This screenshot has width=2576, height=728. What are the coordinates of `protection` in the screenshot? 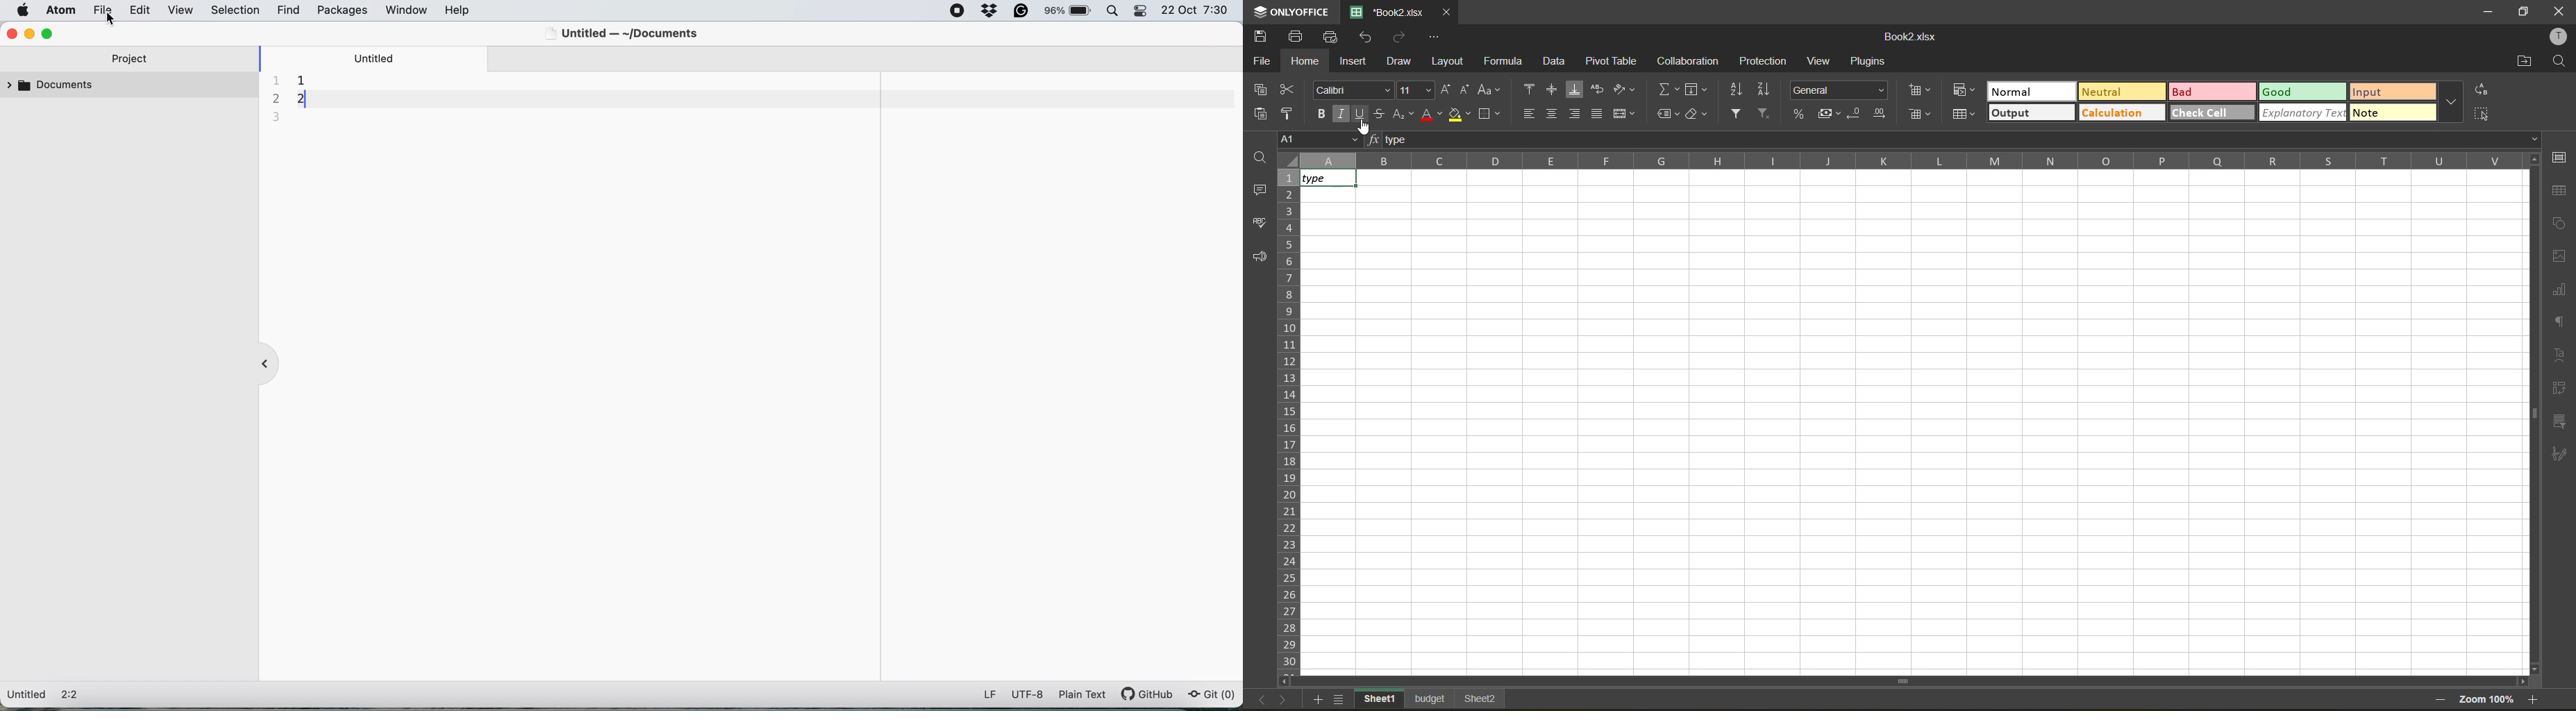 It's located at (1764, 60).